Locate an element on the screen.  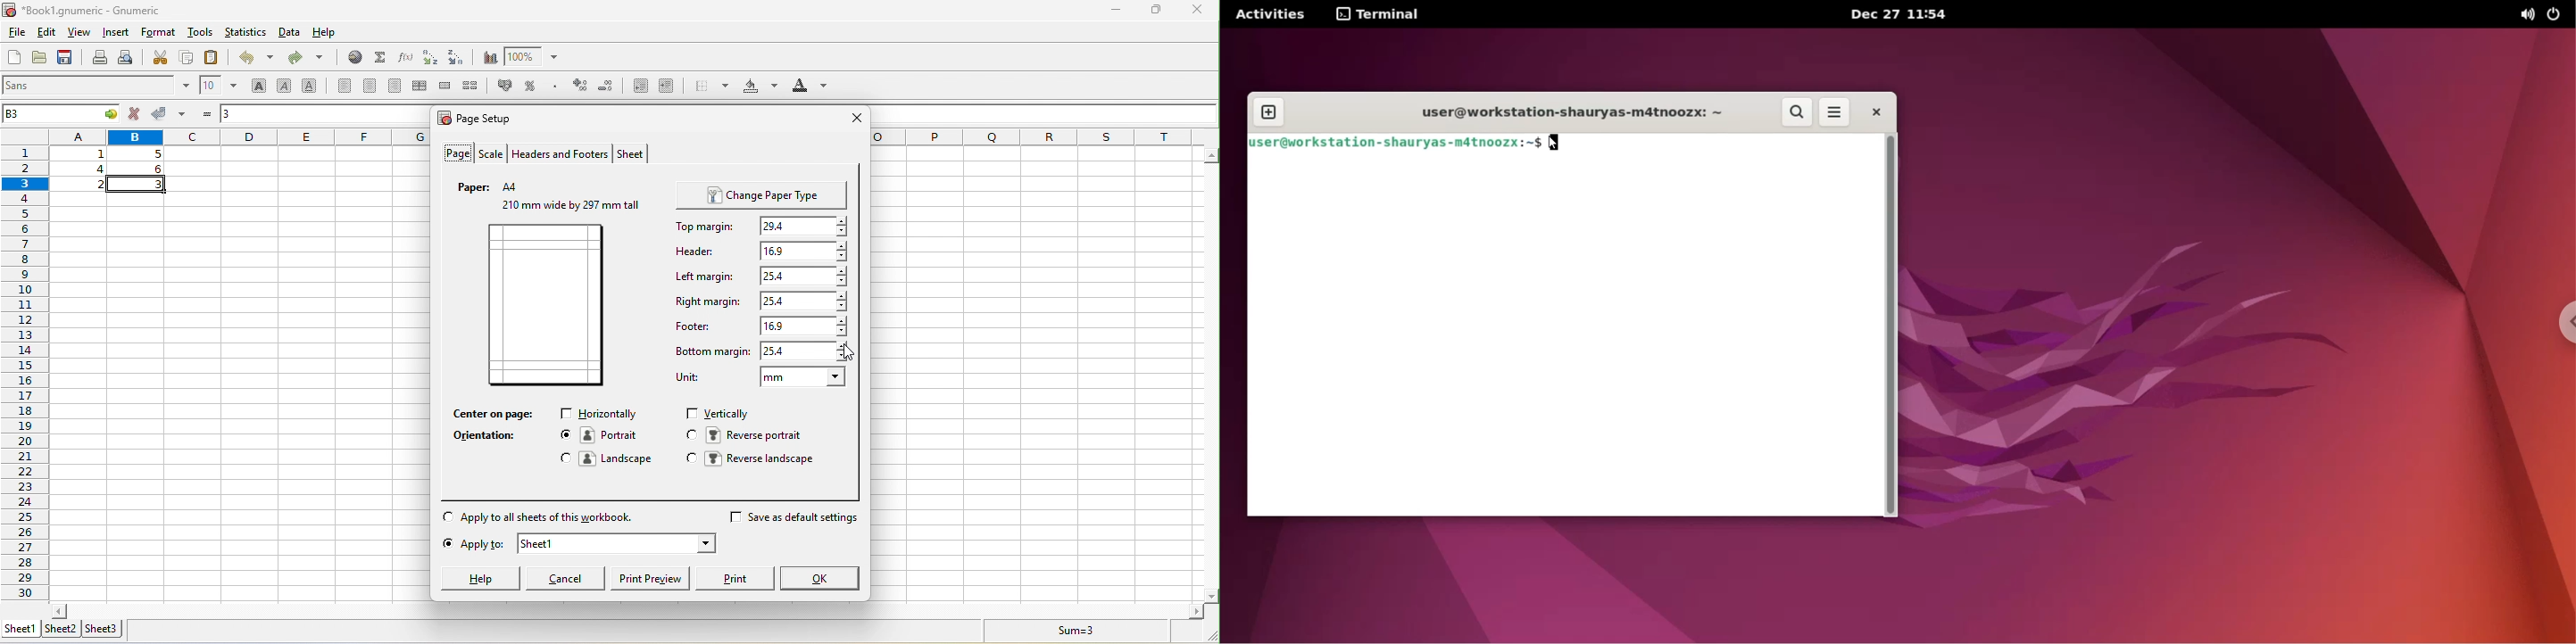
scale is located at coordinates (494, 153).